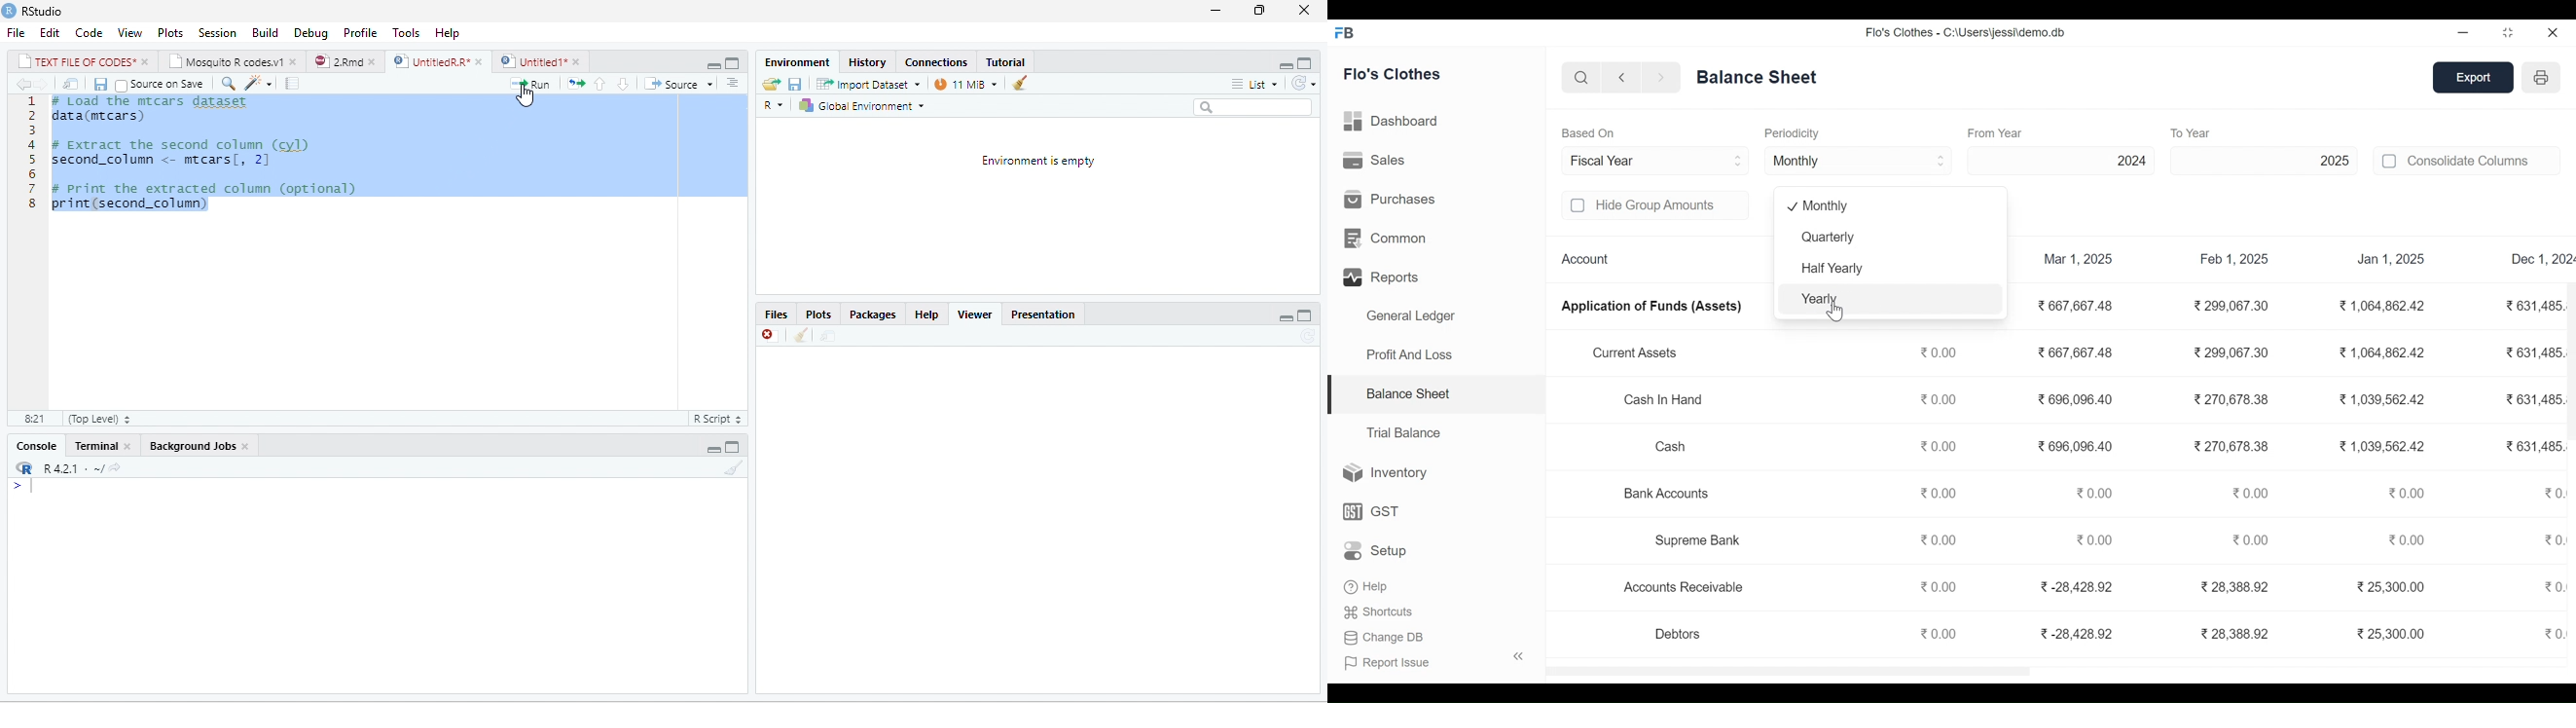 Image resolution: width=2576 pixels, height=728 pixels. What do you see at coordinates (1307, 84) in the screenshot?
I see `refresh` at bounding box center [1307, 84].